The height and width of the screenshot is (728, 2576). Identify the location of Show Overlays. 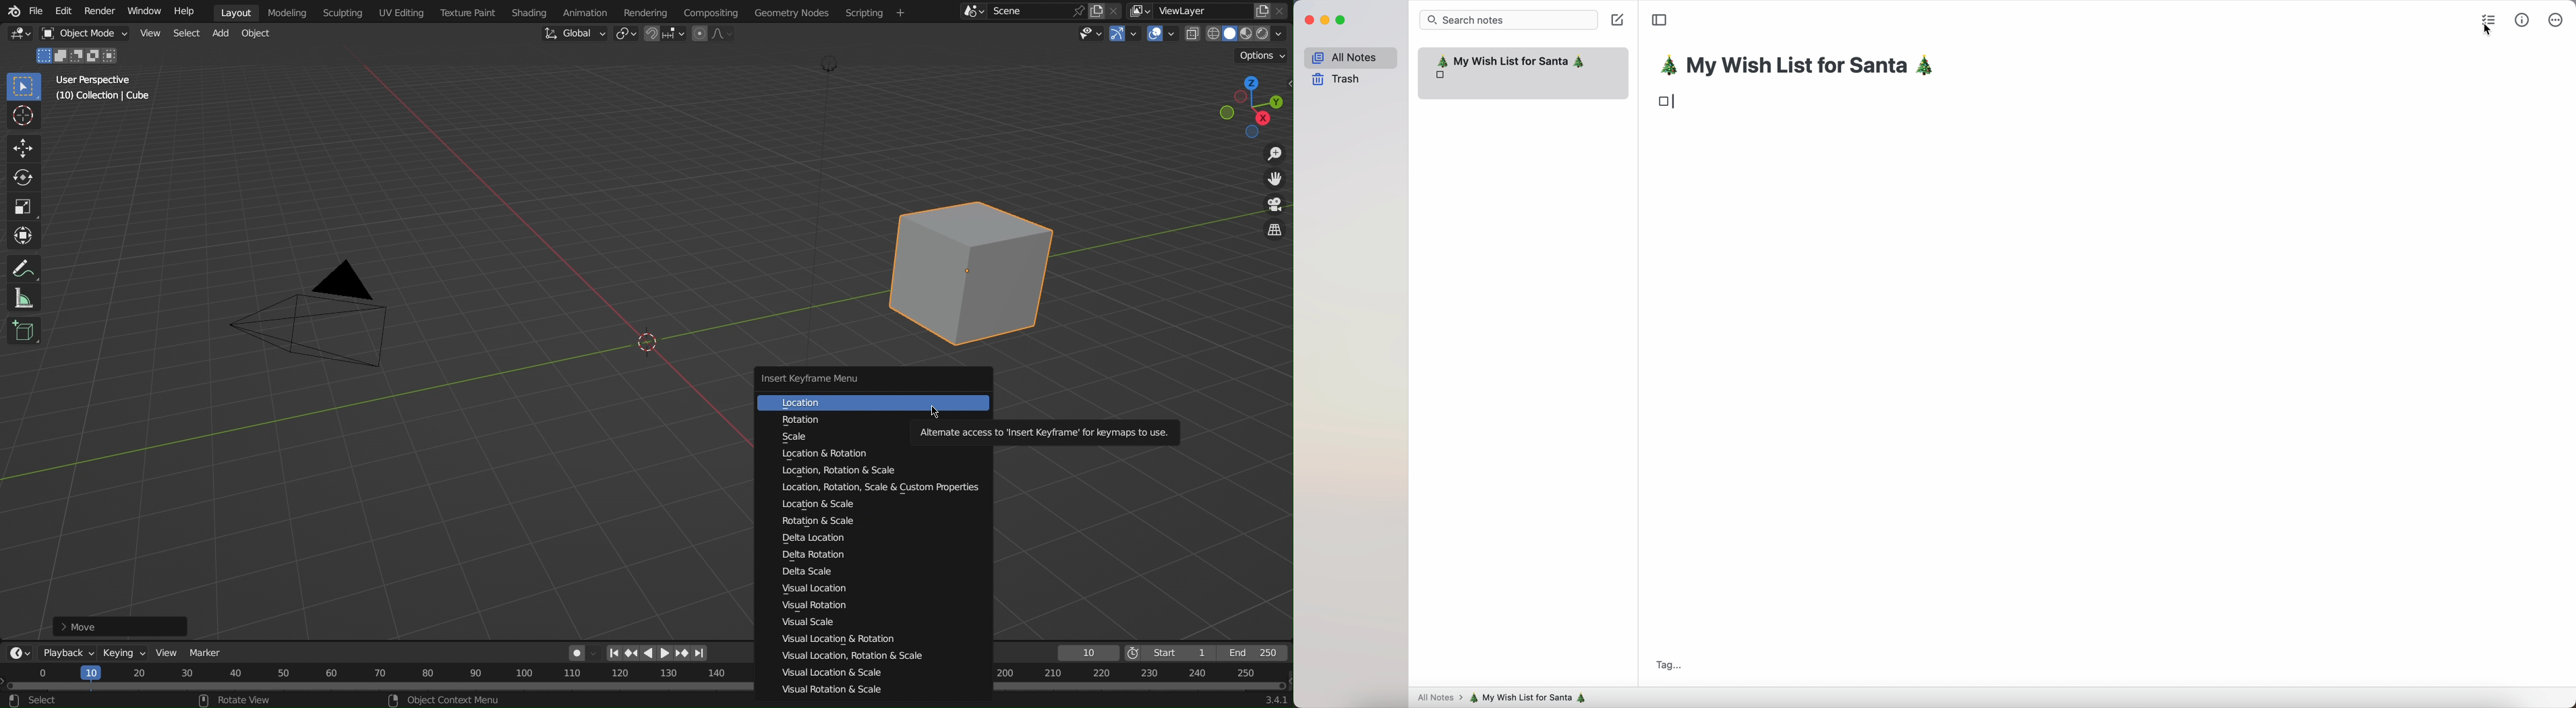
(1163, 34).